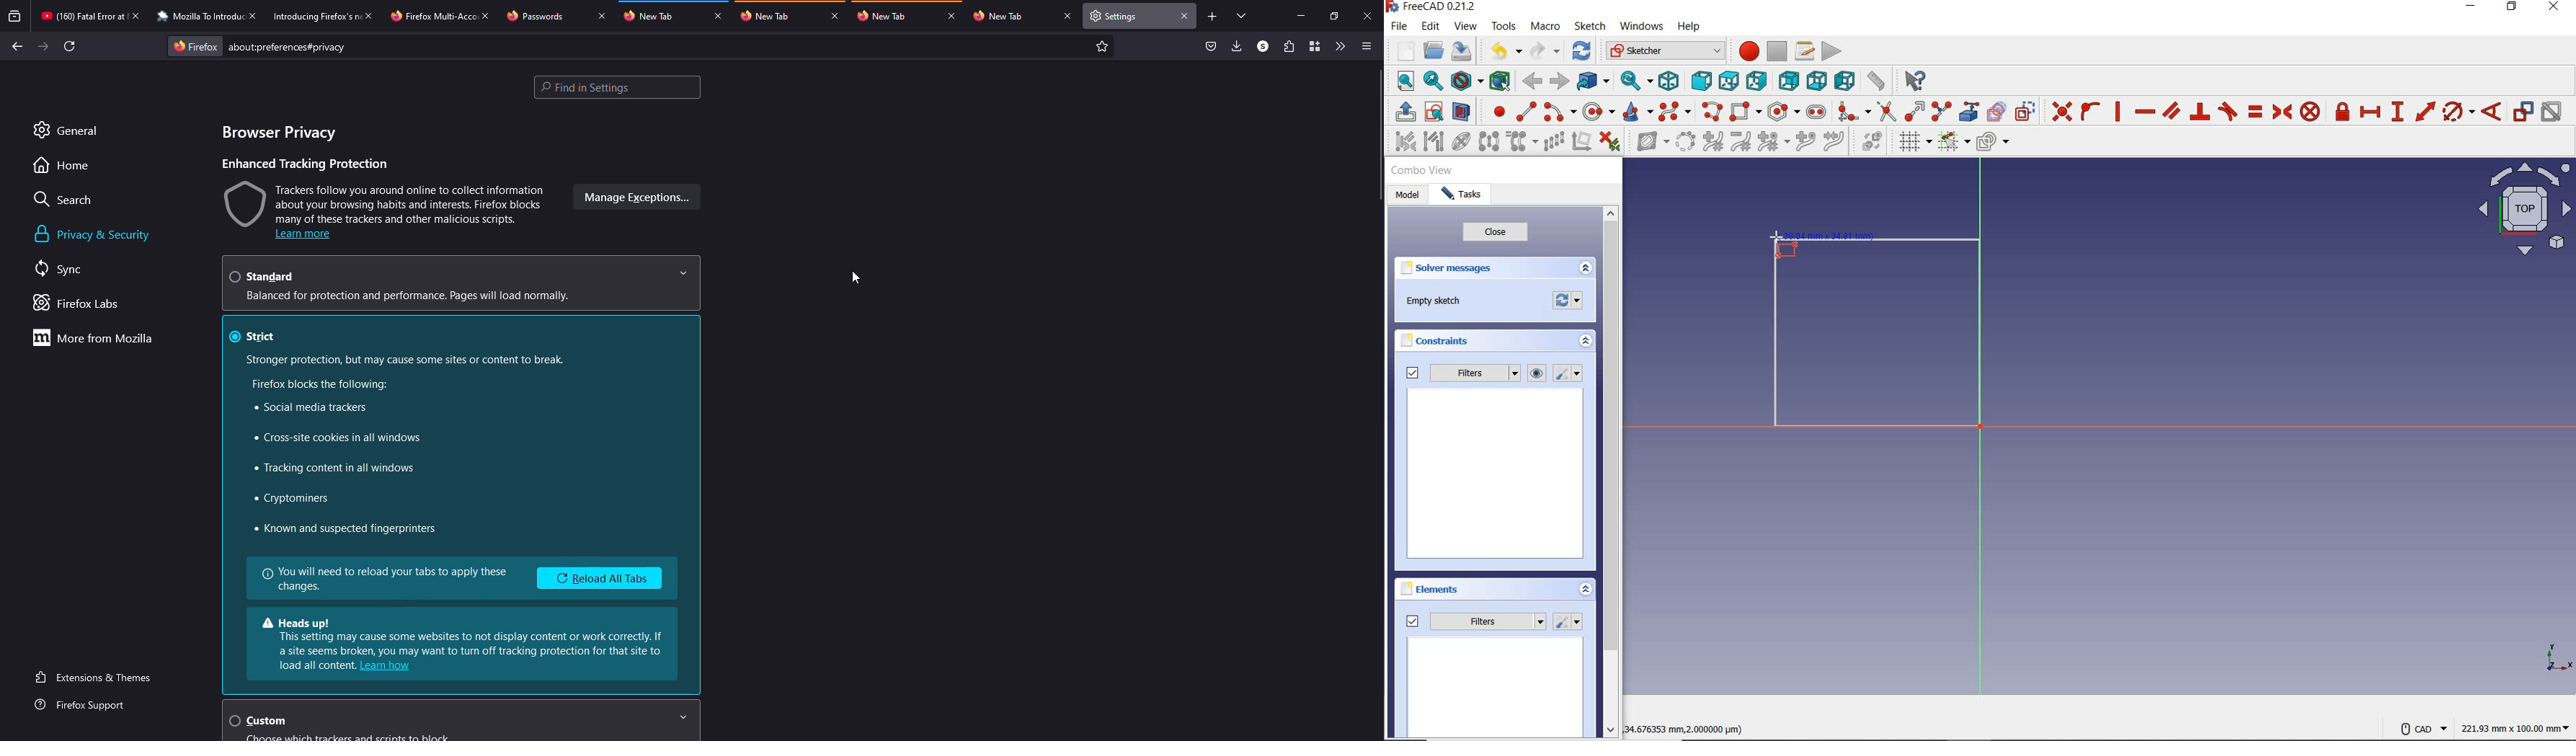 The width and height of the screenshot is (2576, 756). I want to click on close, so click(1495, 234).